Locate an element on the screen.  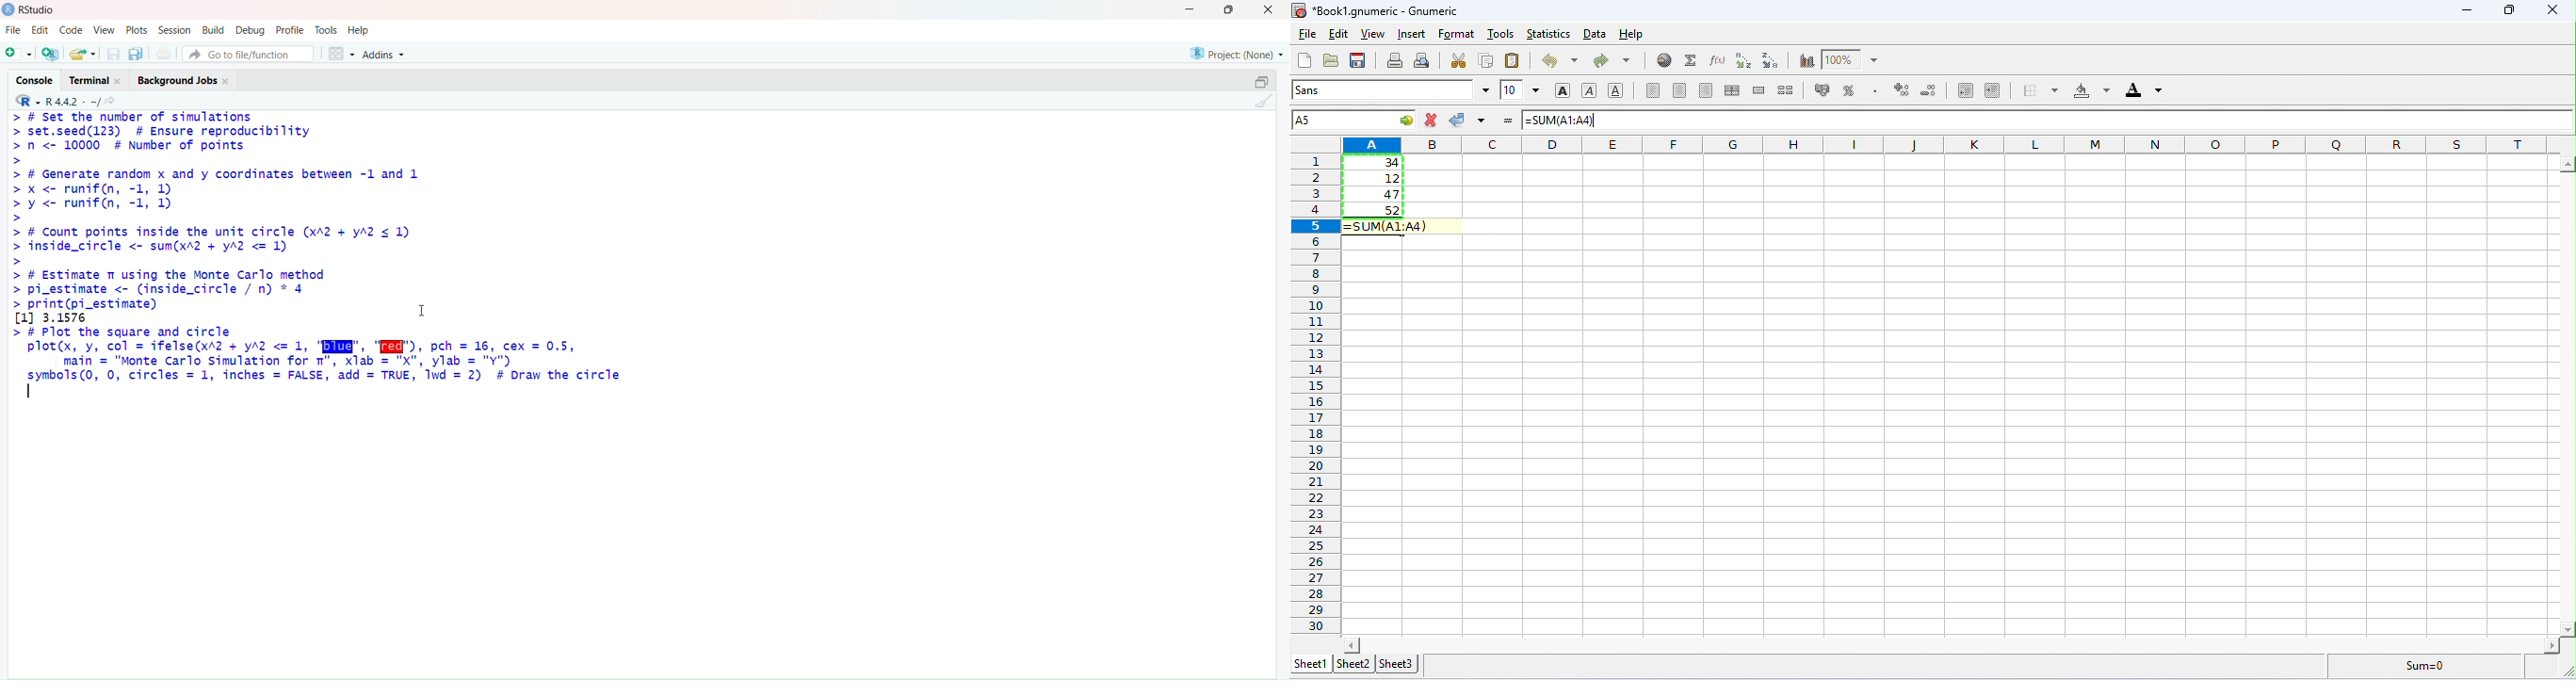
View the current working directory is located at coordinates (115, 100).